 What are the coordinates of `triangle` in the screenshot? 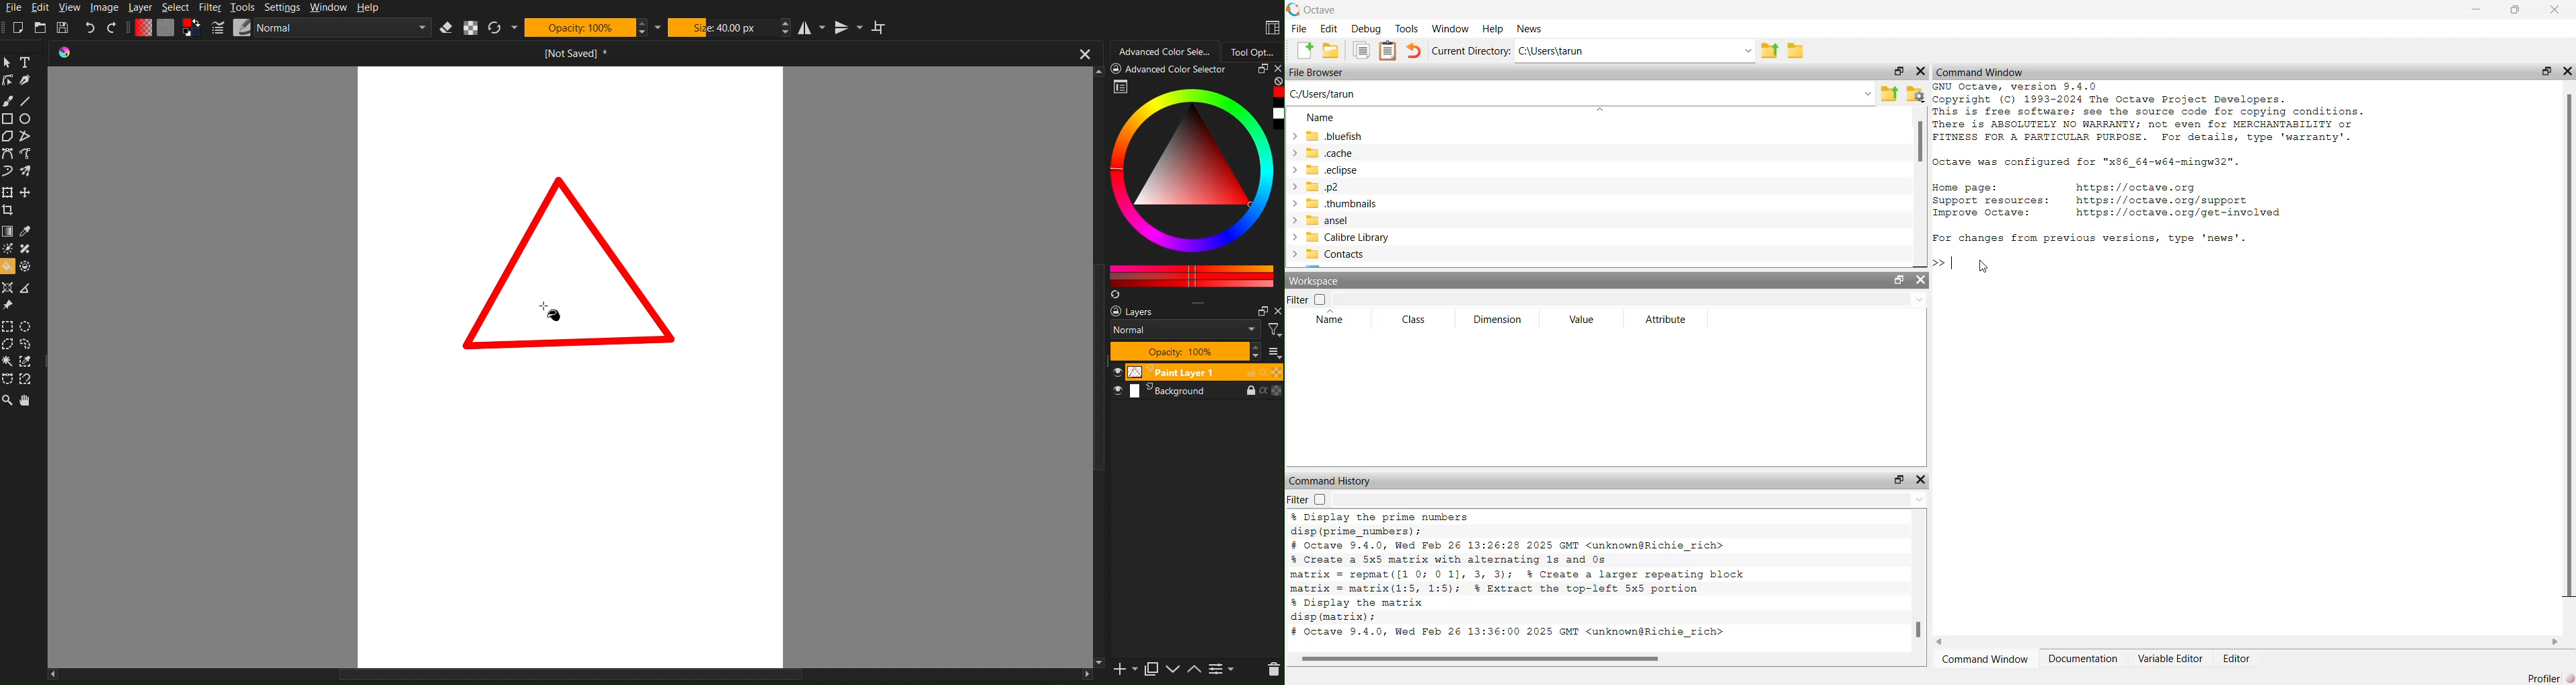 It's located at (569, 261).